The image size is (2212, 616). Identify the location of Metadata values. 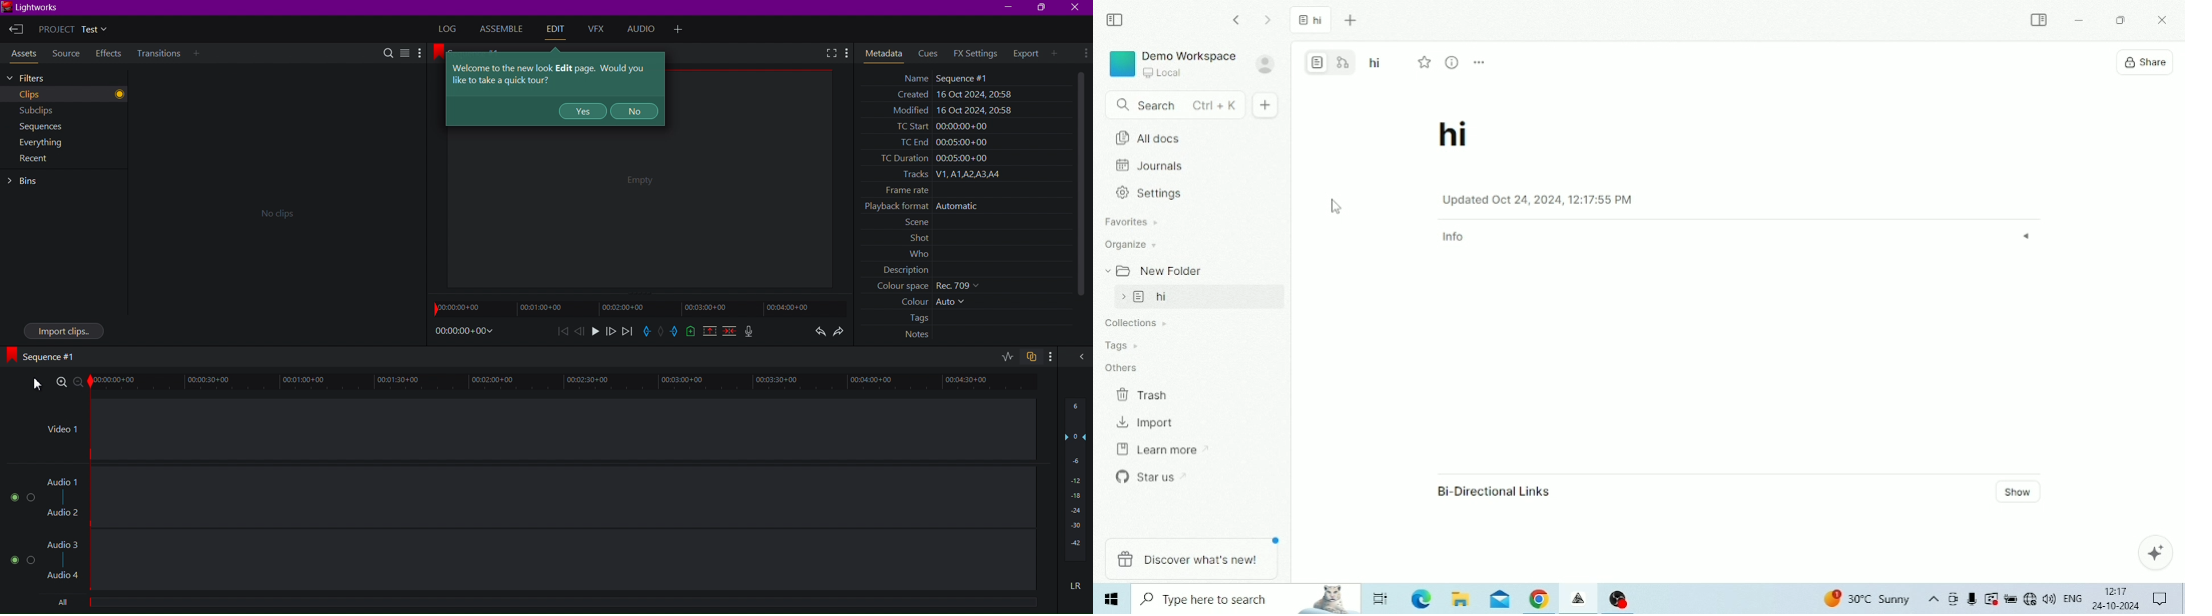
(969, 207).